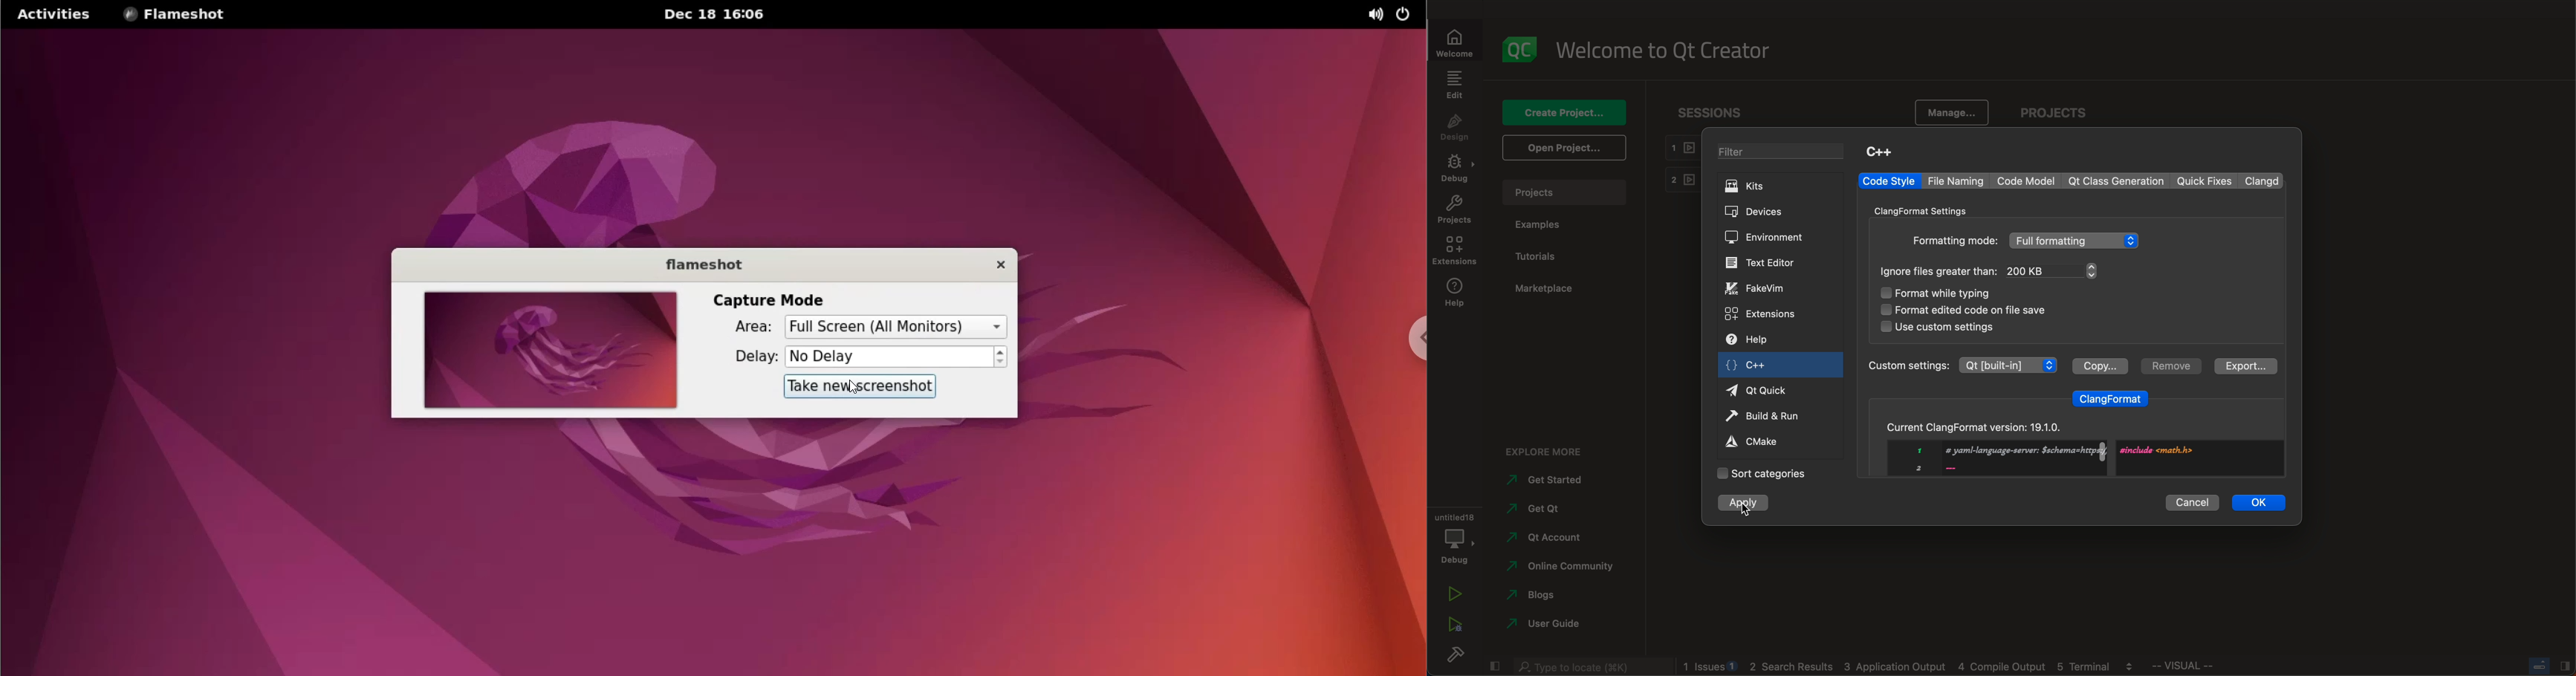 The image size is (2576, 700). What do you see at coordinates (1369, 15) in the screenshot?
I see `sound settings` at bounding box center [1369, 15].